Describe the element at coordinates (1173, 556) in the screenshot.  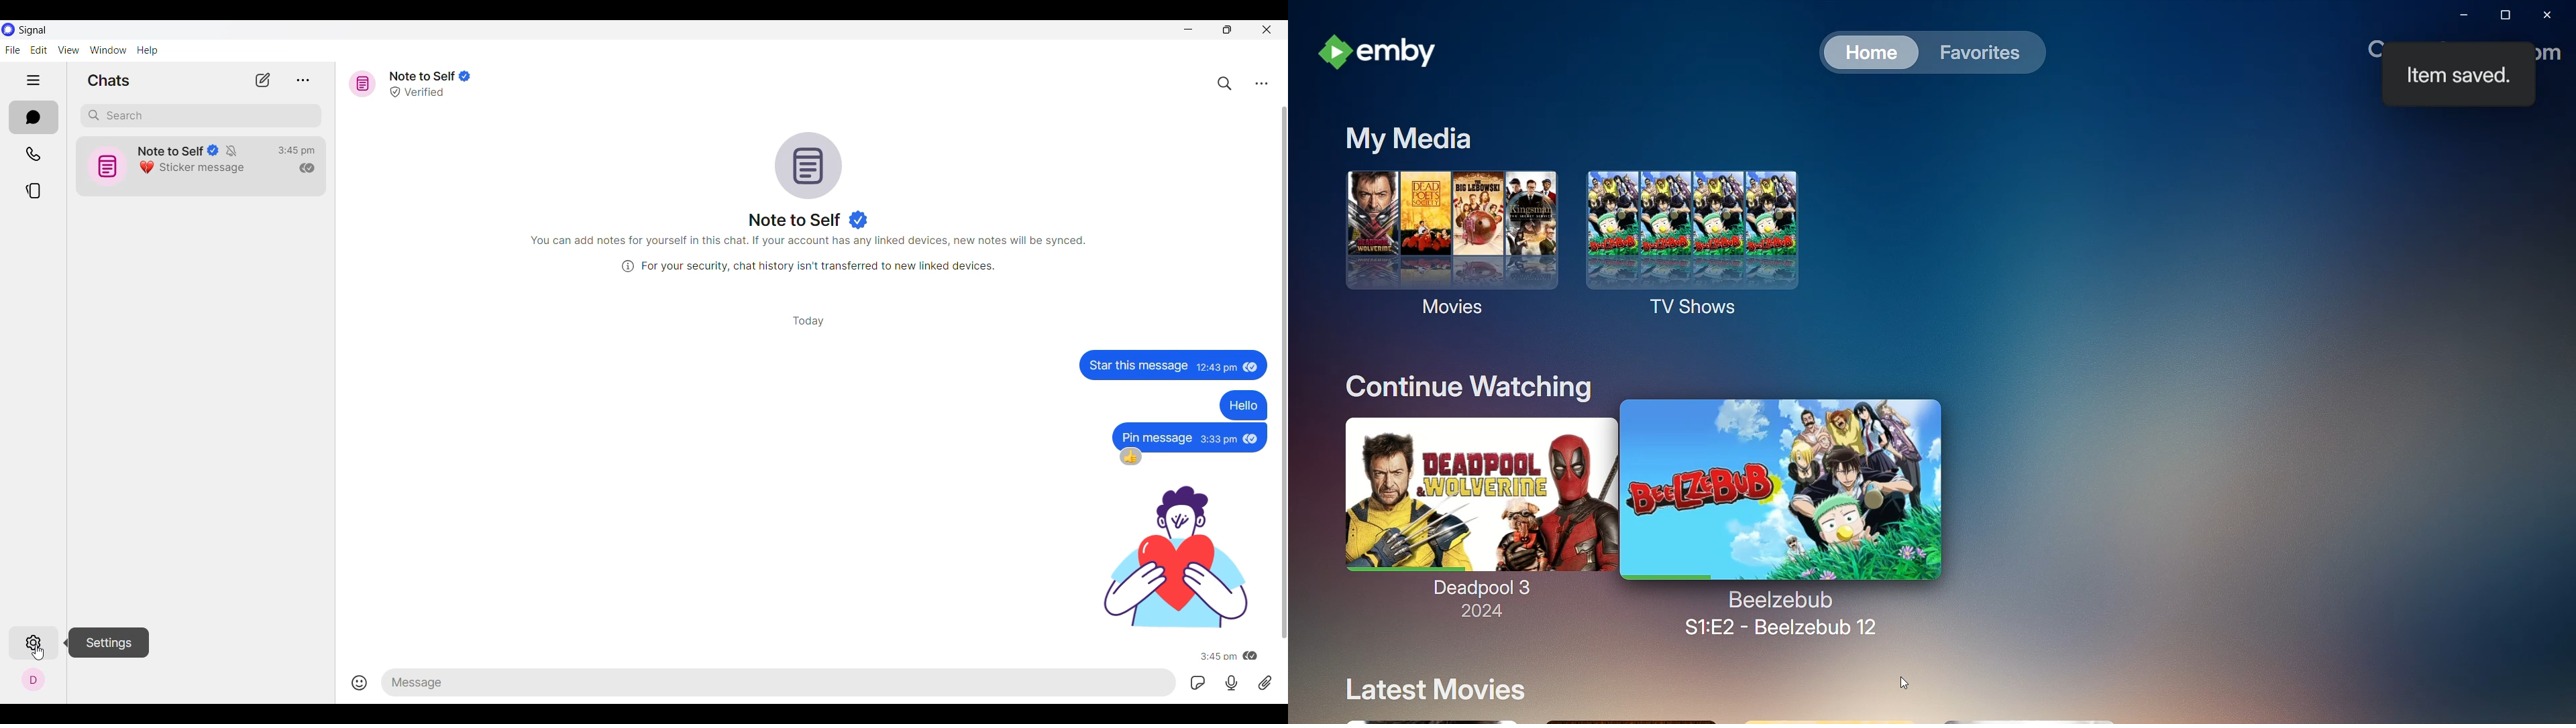
I see `gif` at that location.